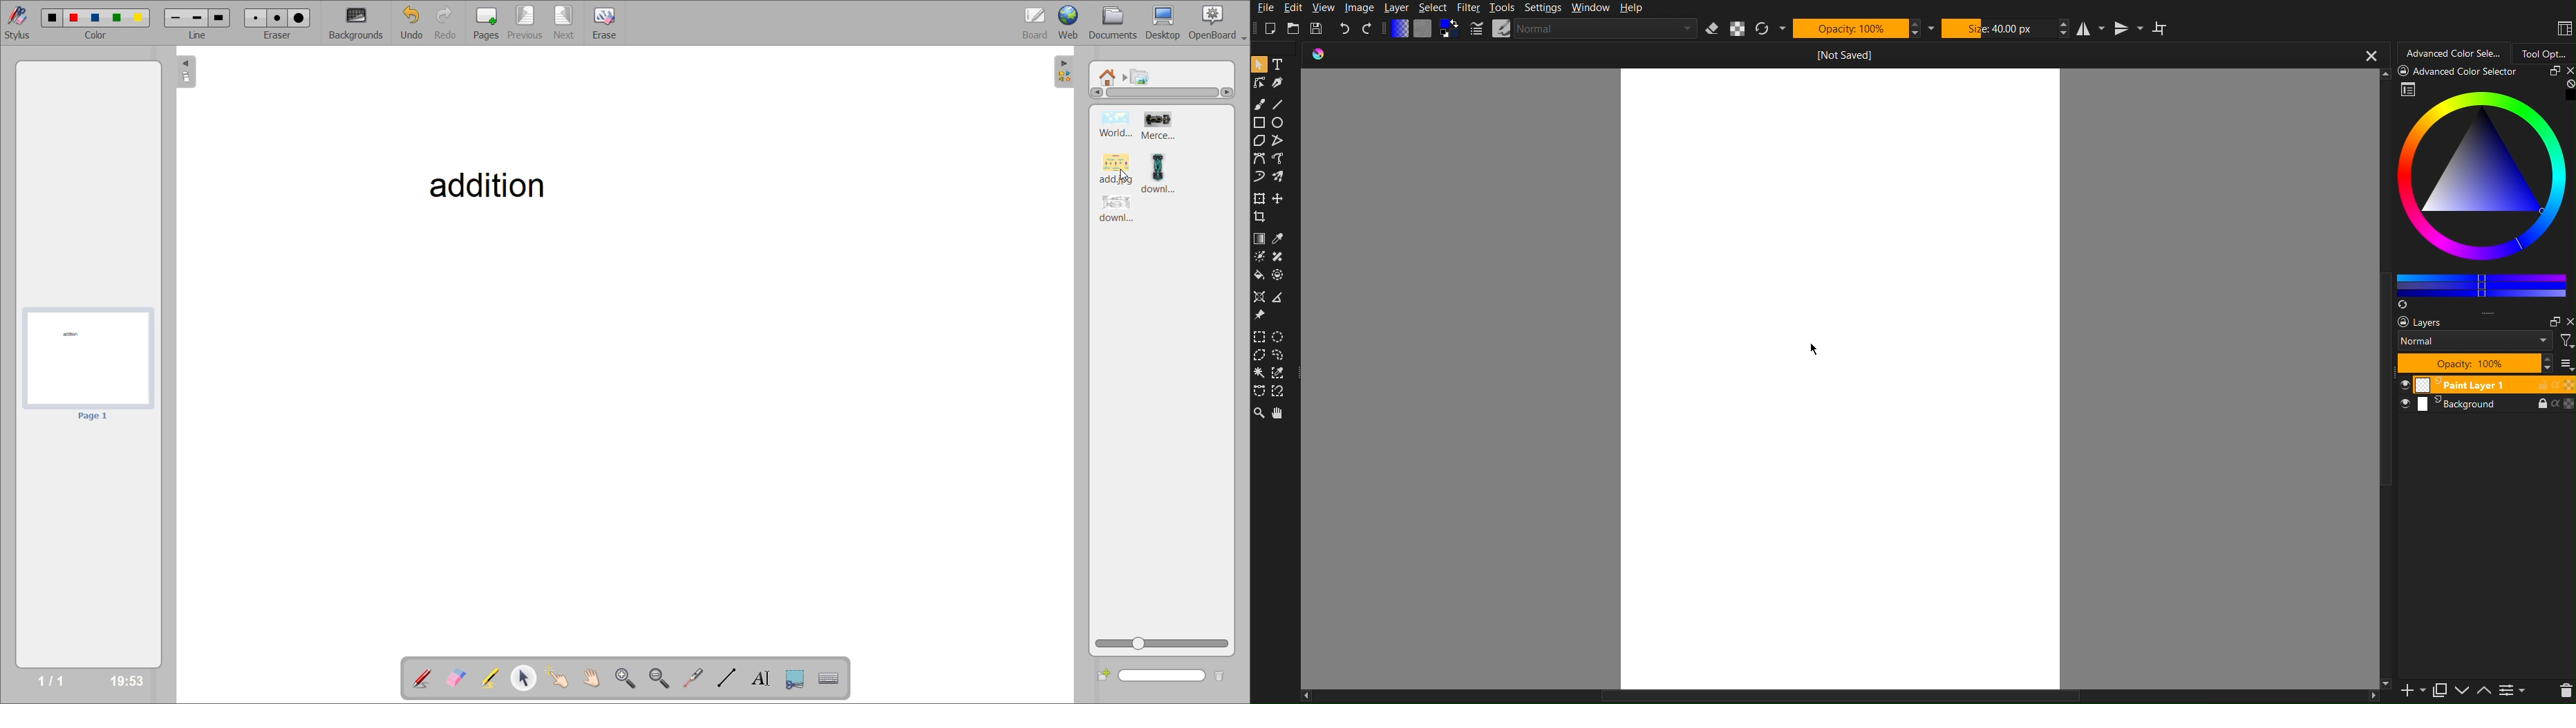 This screenshot has width=2576, height=728. What do you see at coordinates (1501, 8) in the screenshot?
I see `Tools` at bounding box center [1501, 8].